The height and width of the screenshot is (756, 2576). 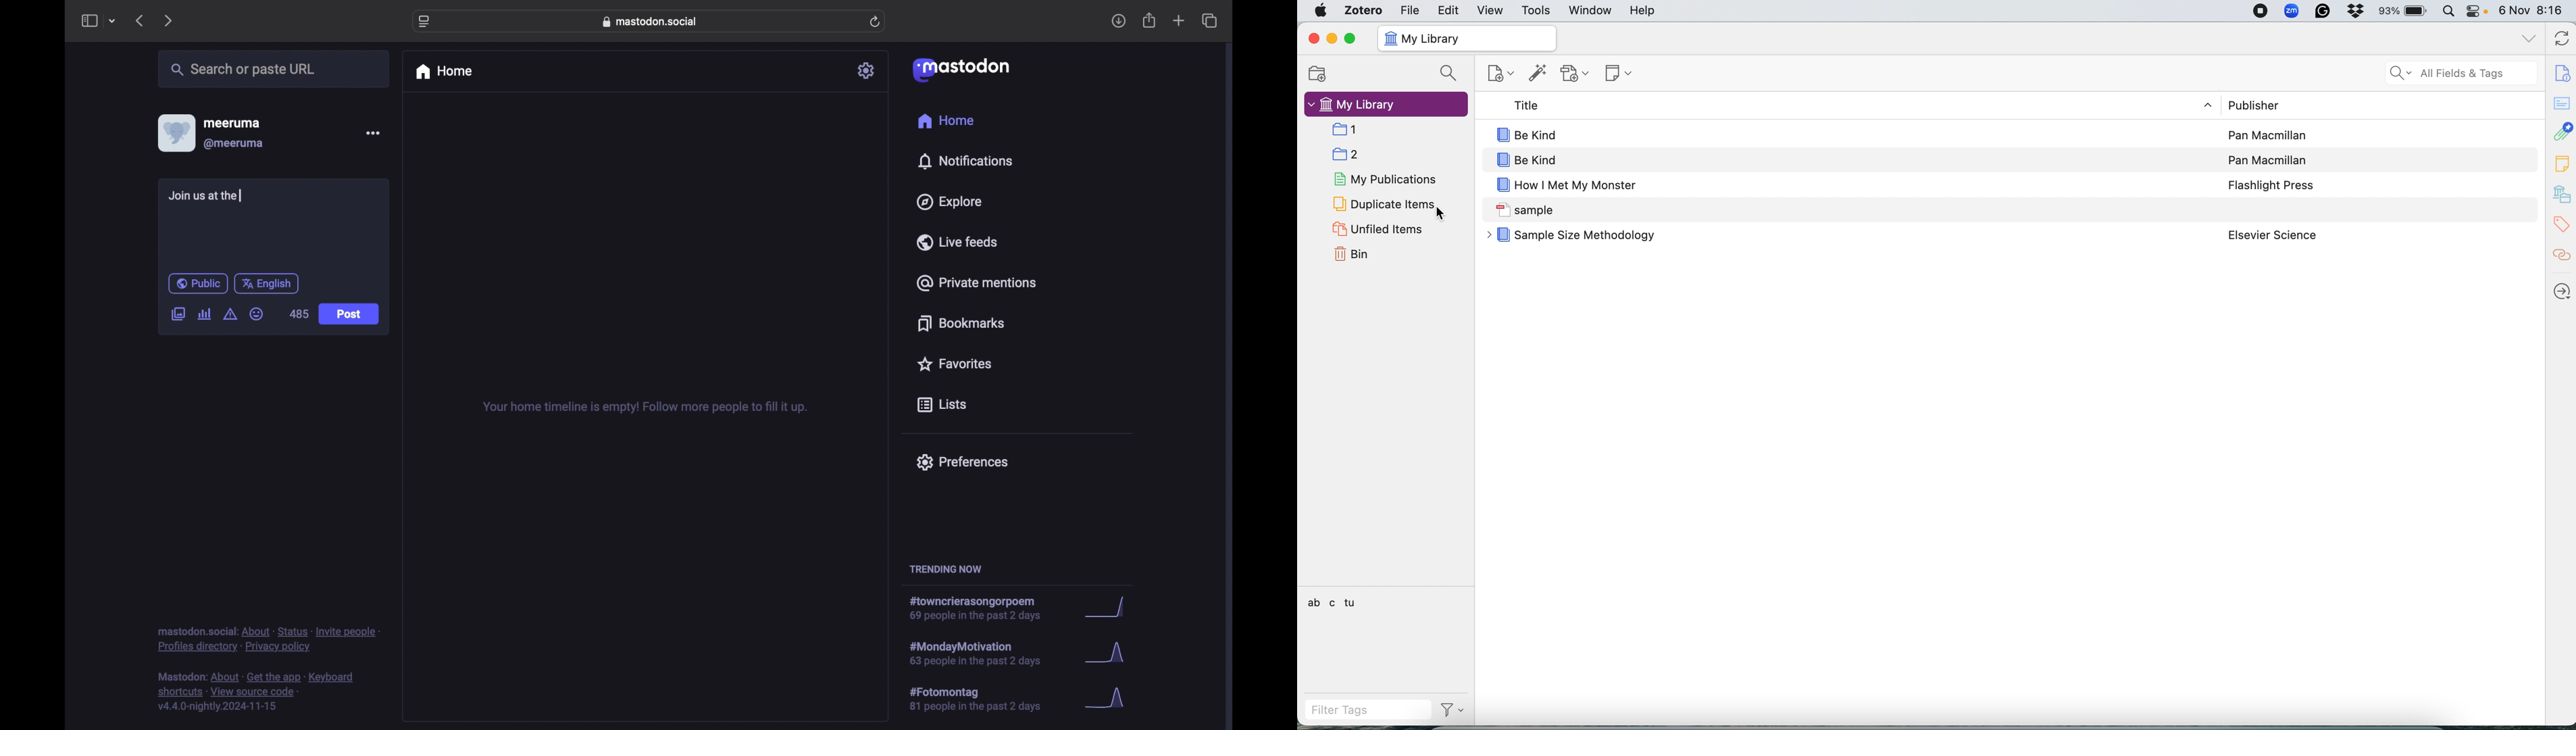 What do you see at coordinates (1448, 72) in the screenshot?
I see `search` at bounding box center [1448, 72].